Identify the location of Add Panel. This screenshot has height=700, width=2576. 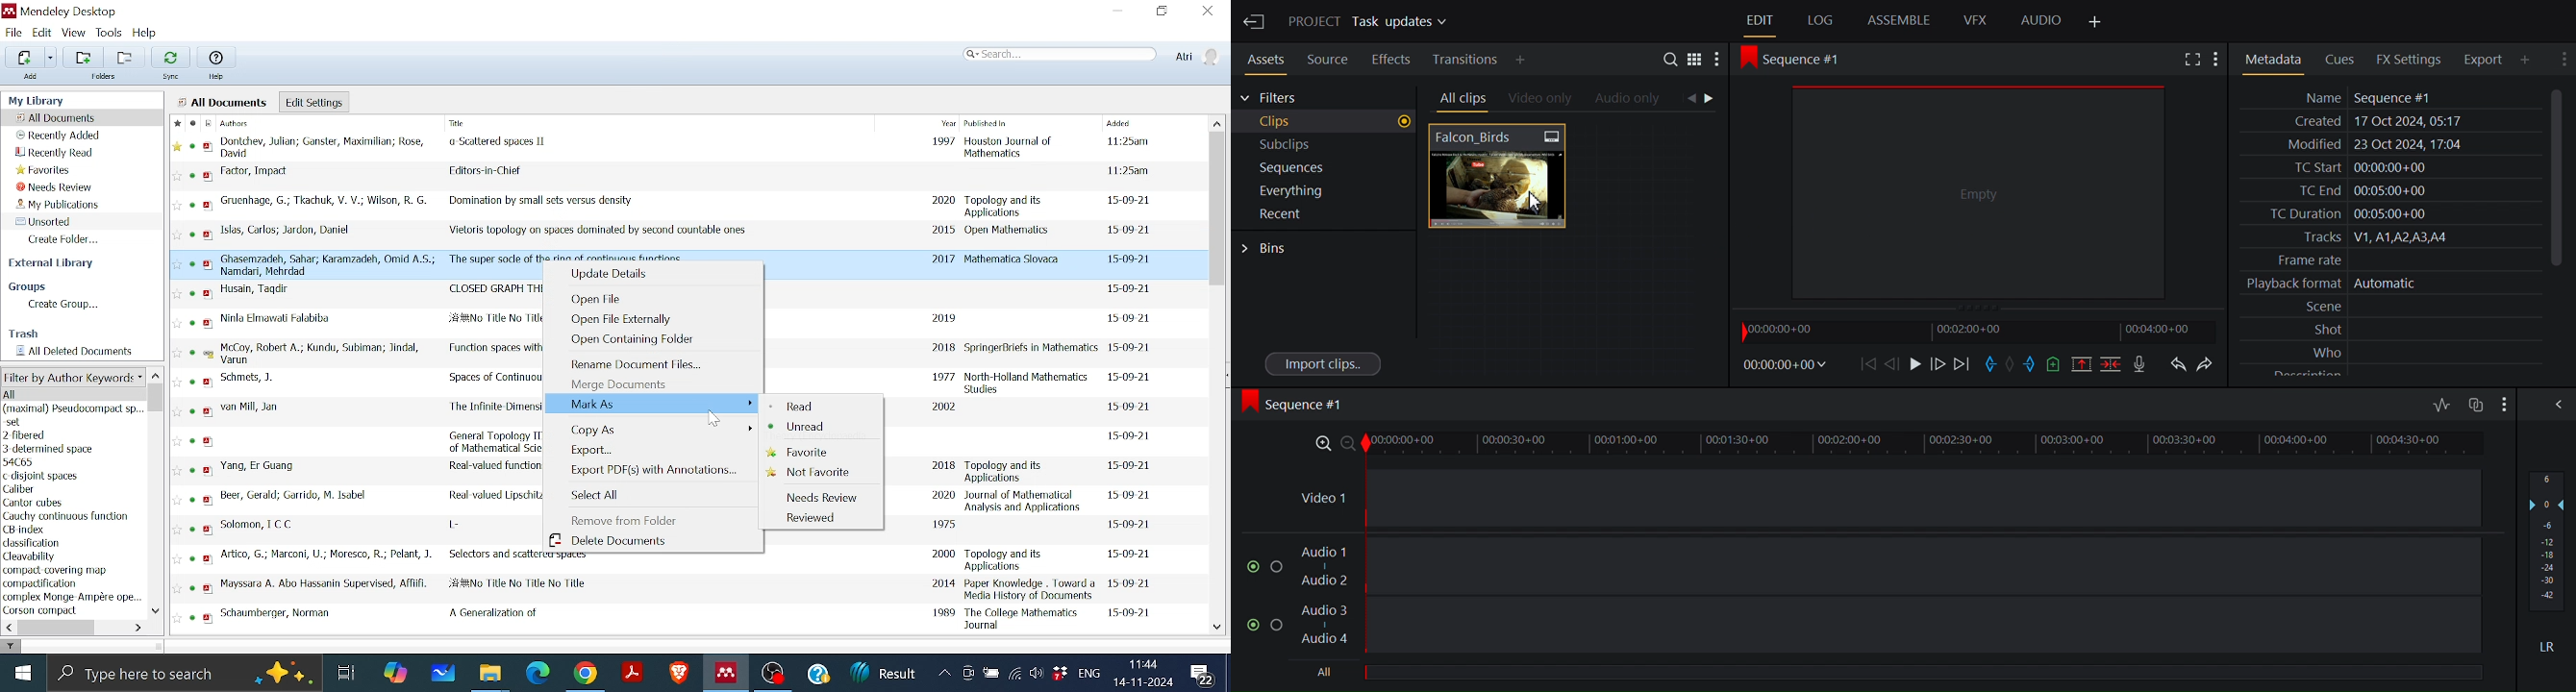
(2094, 22).